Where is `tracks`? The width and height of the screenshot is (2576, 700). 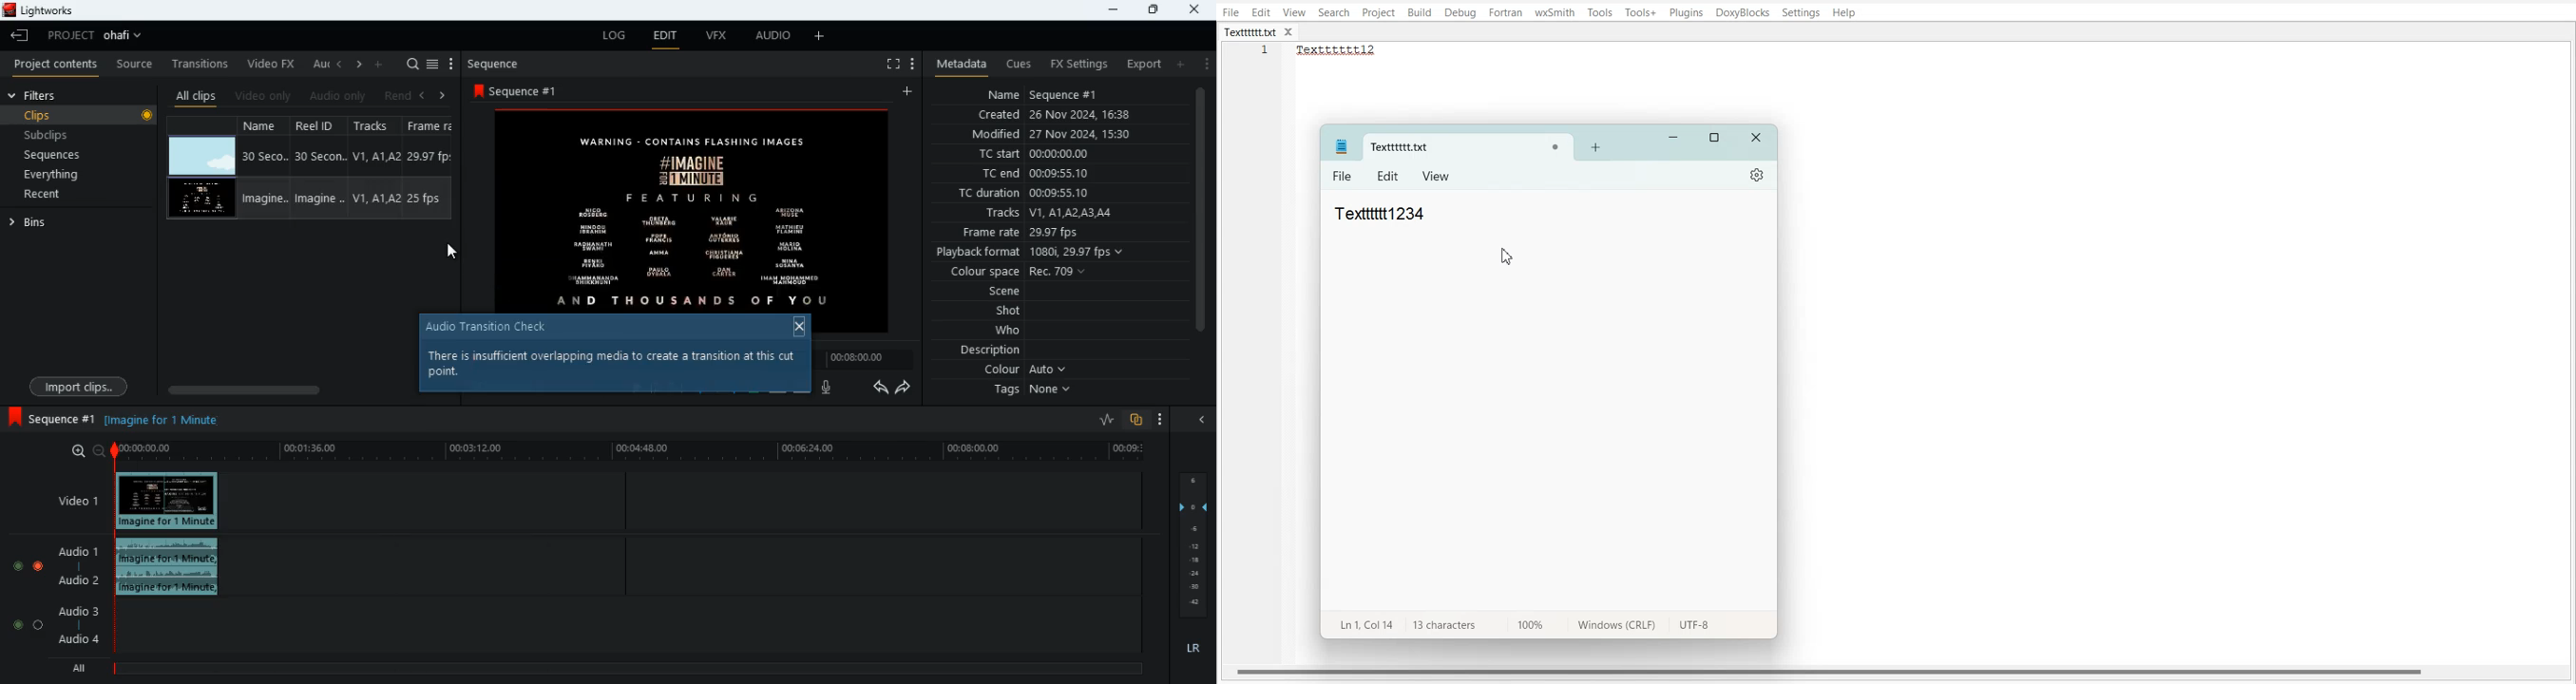
tracks is located at coordinates (378, 126).